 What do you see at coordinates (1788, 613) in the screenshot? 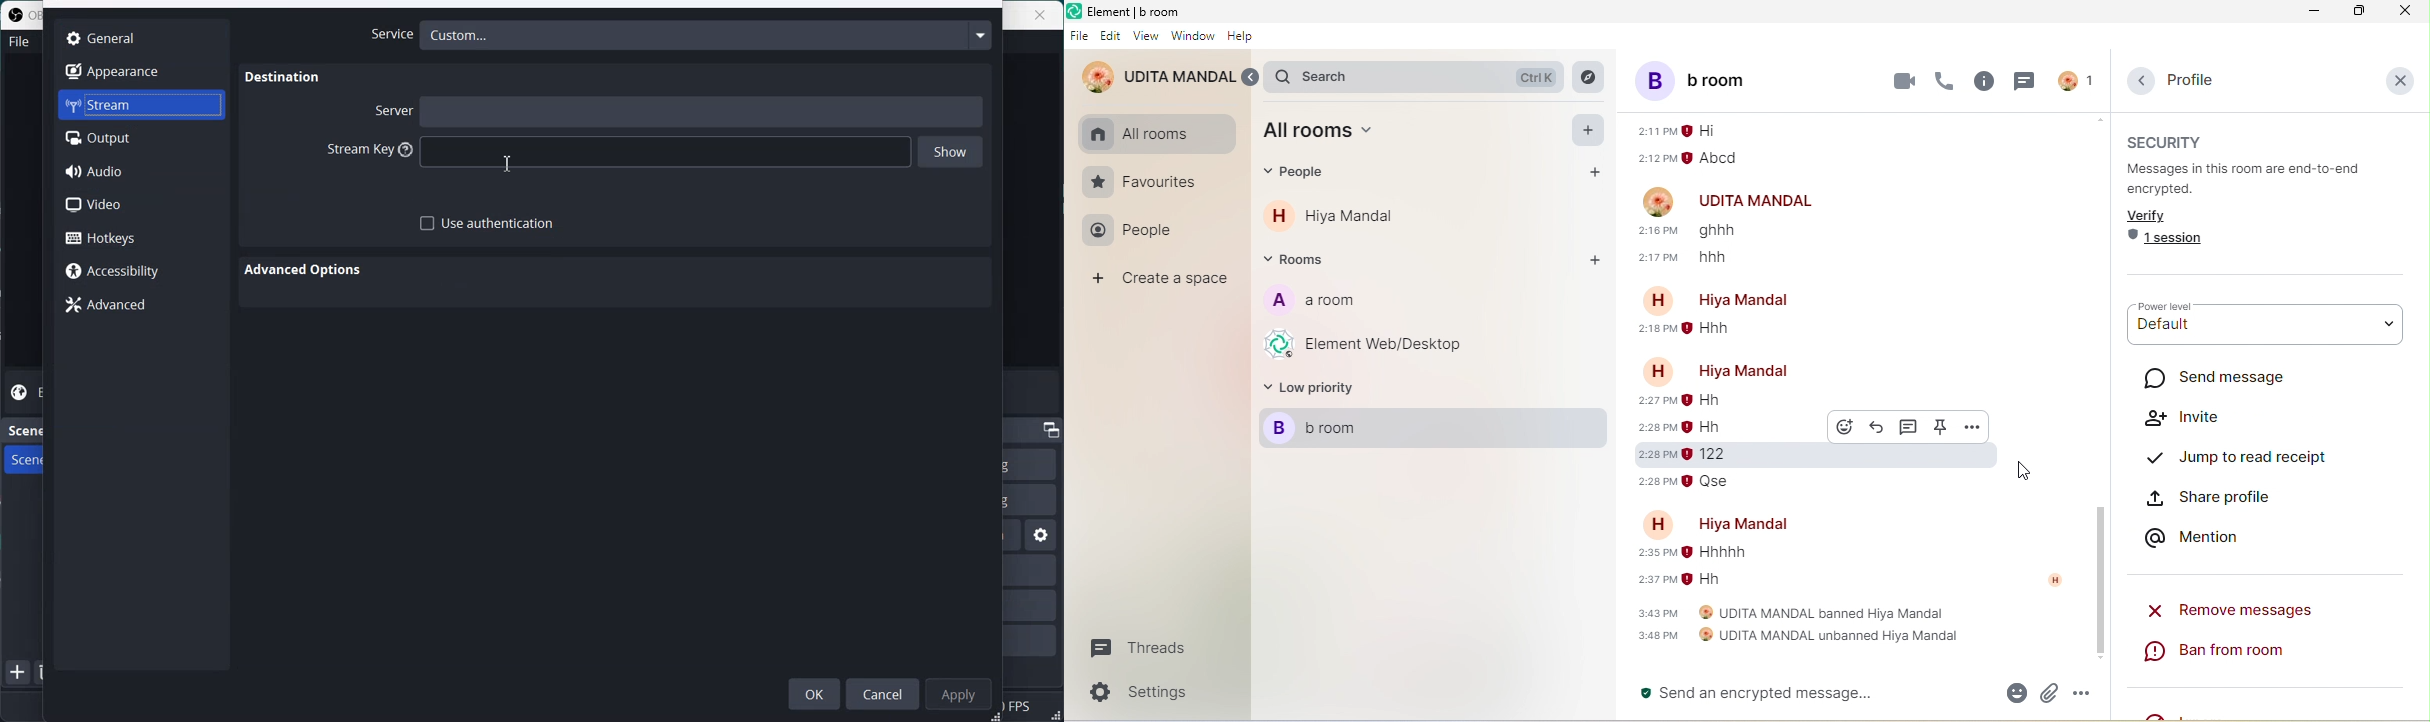
I see `udita mandal banned hiya mandal` at bounding box center [1788, 613].